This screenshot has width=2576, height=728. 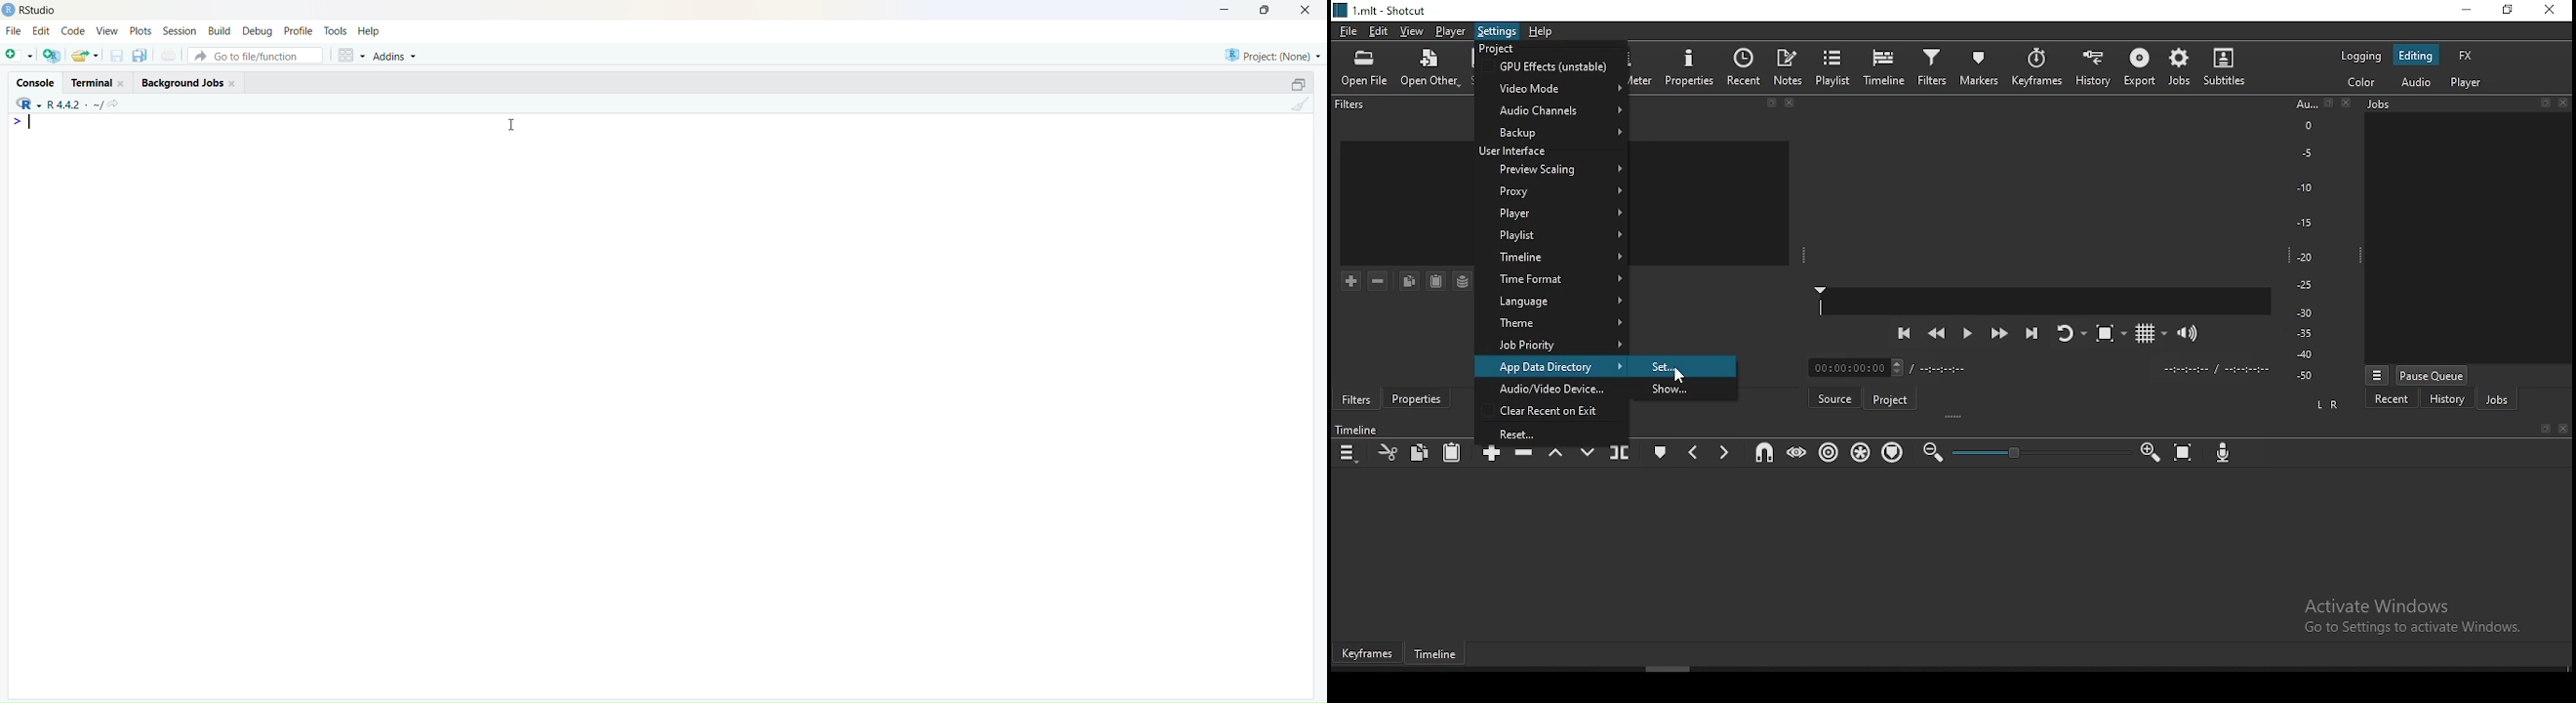 I want to click on markers, so click(x=1982, y=67).